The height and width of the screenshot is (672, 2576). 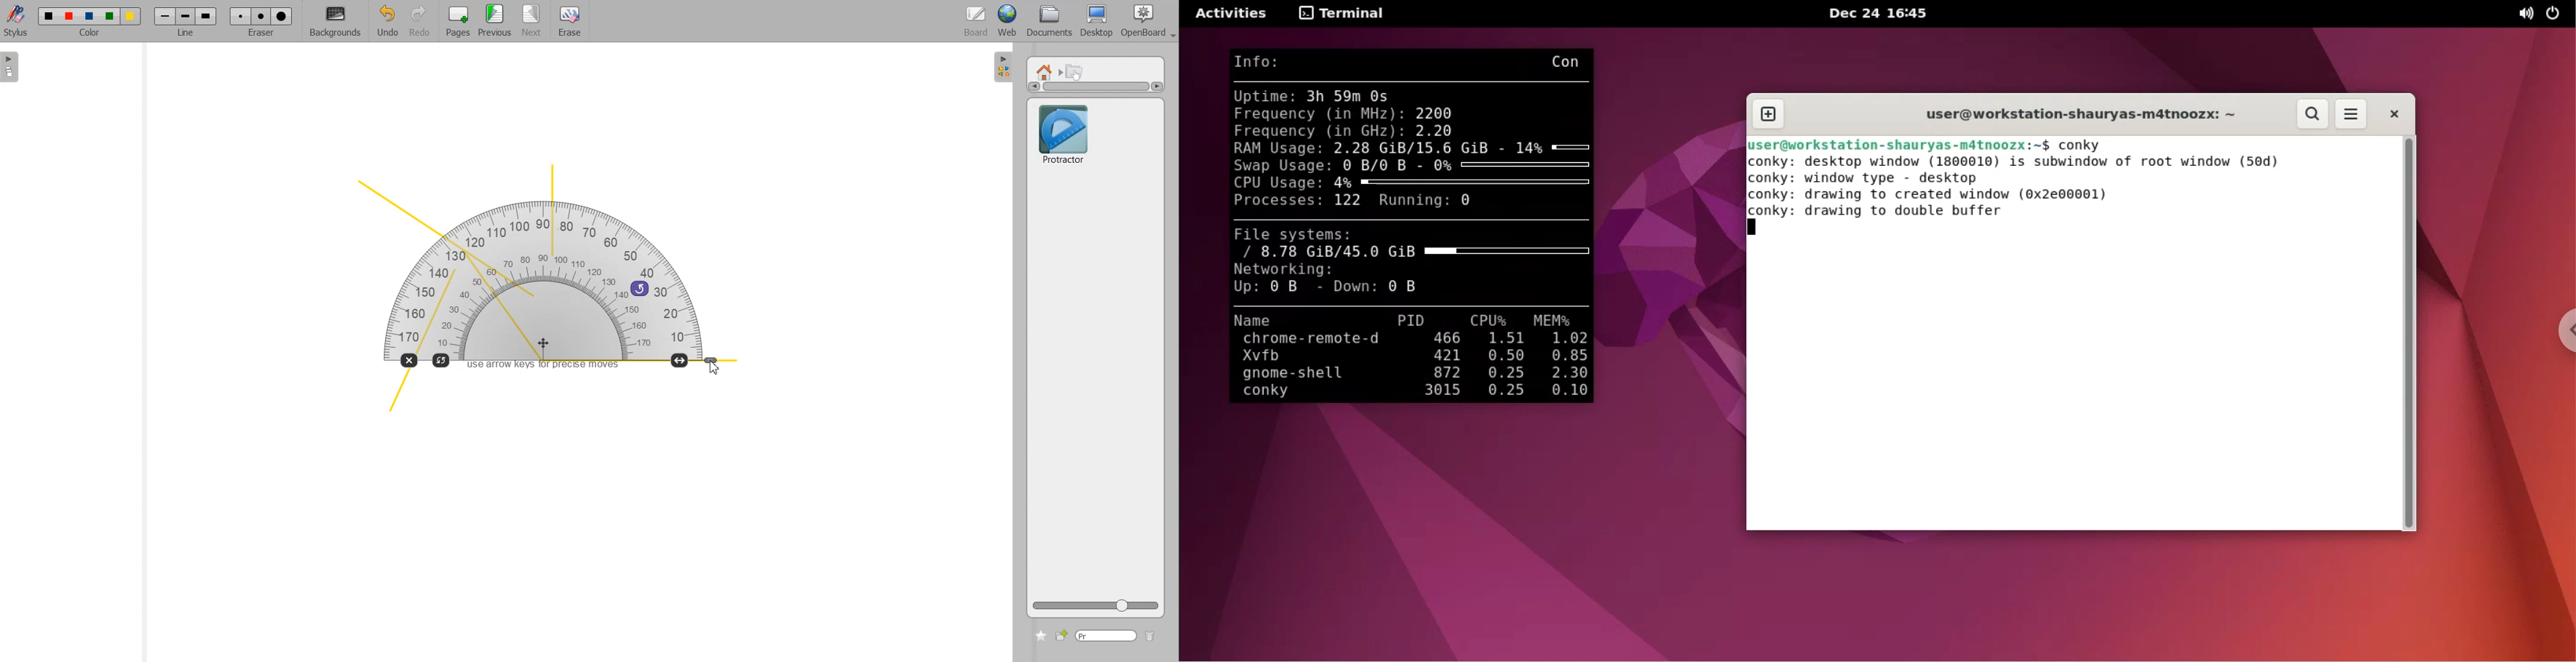 I want to click on Delete, so click(x=1150, y=637).